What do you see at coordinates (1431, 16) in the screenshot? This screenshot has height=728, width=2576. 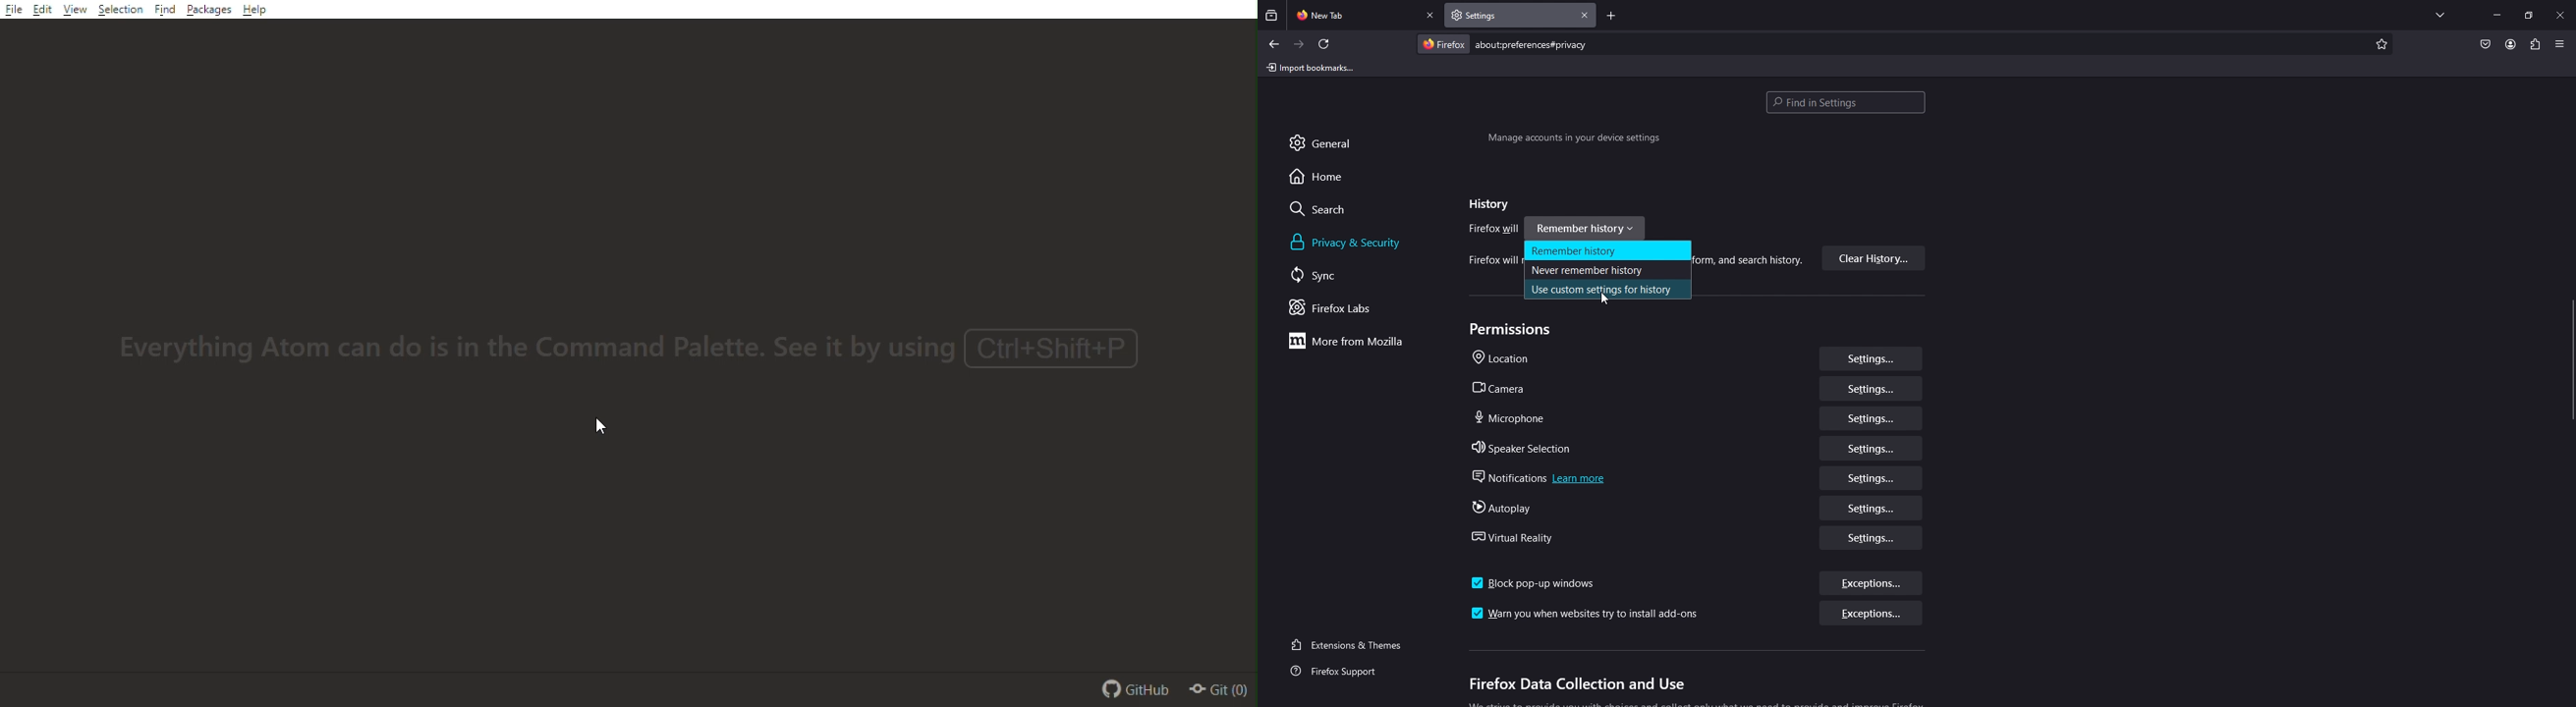 I see `close tab` at bounding box center [1431, 16].